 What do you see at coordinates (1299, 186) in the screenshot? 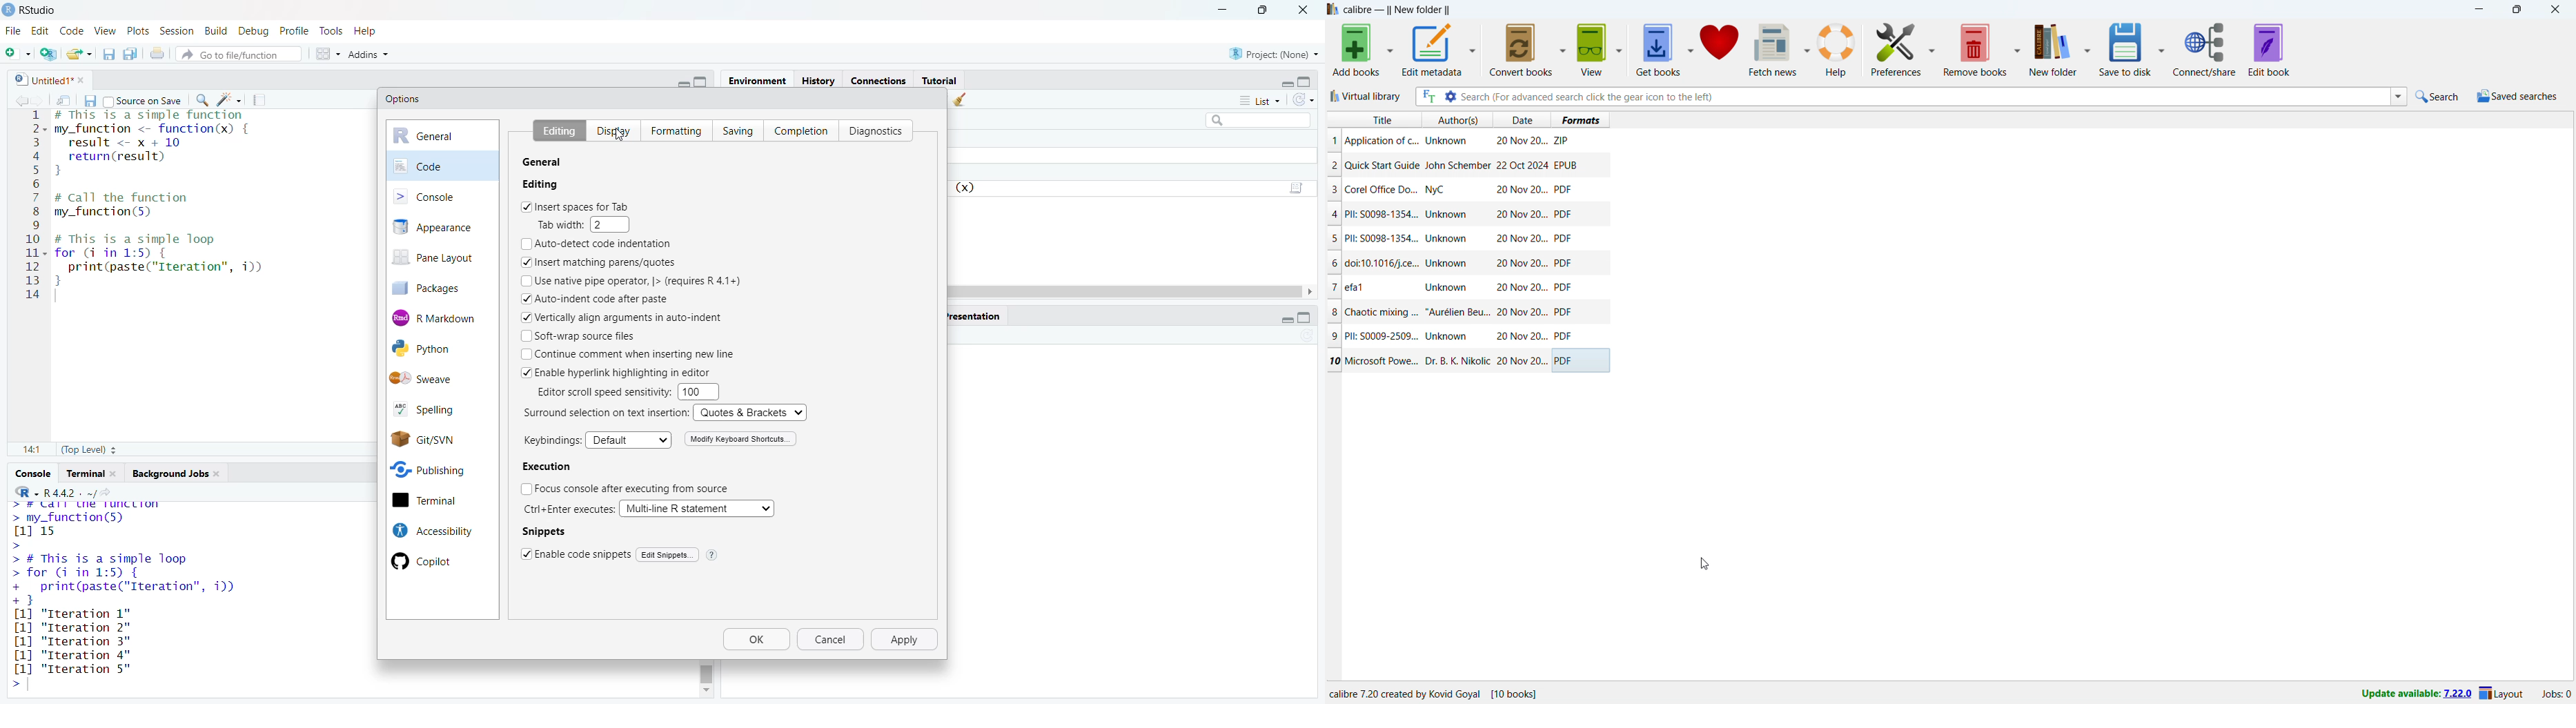
I see `script` at bounding box center [1299, 186].